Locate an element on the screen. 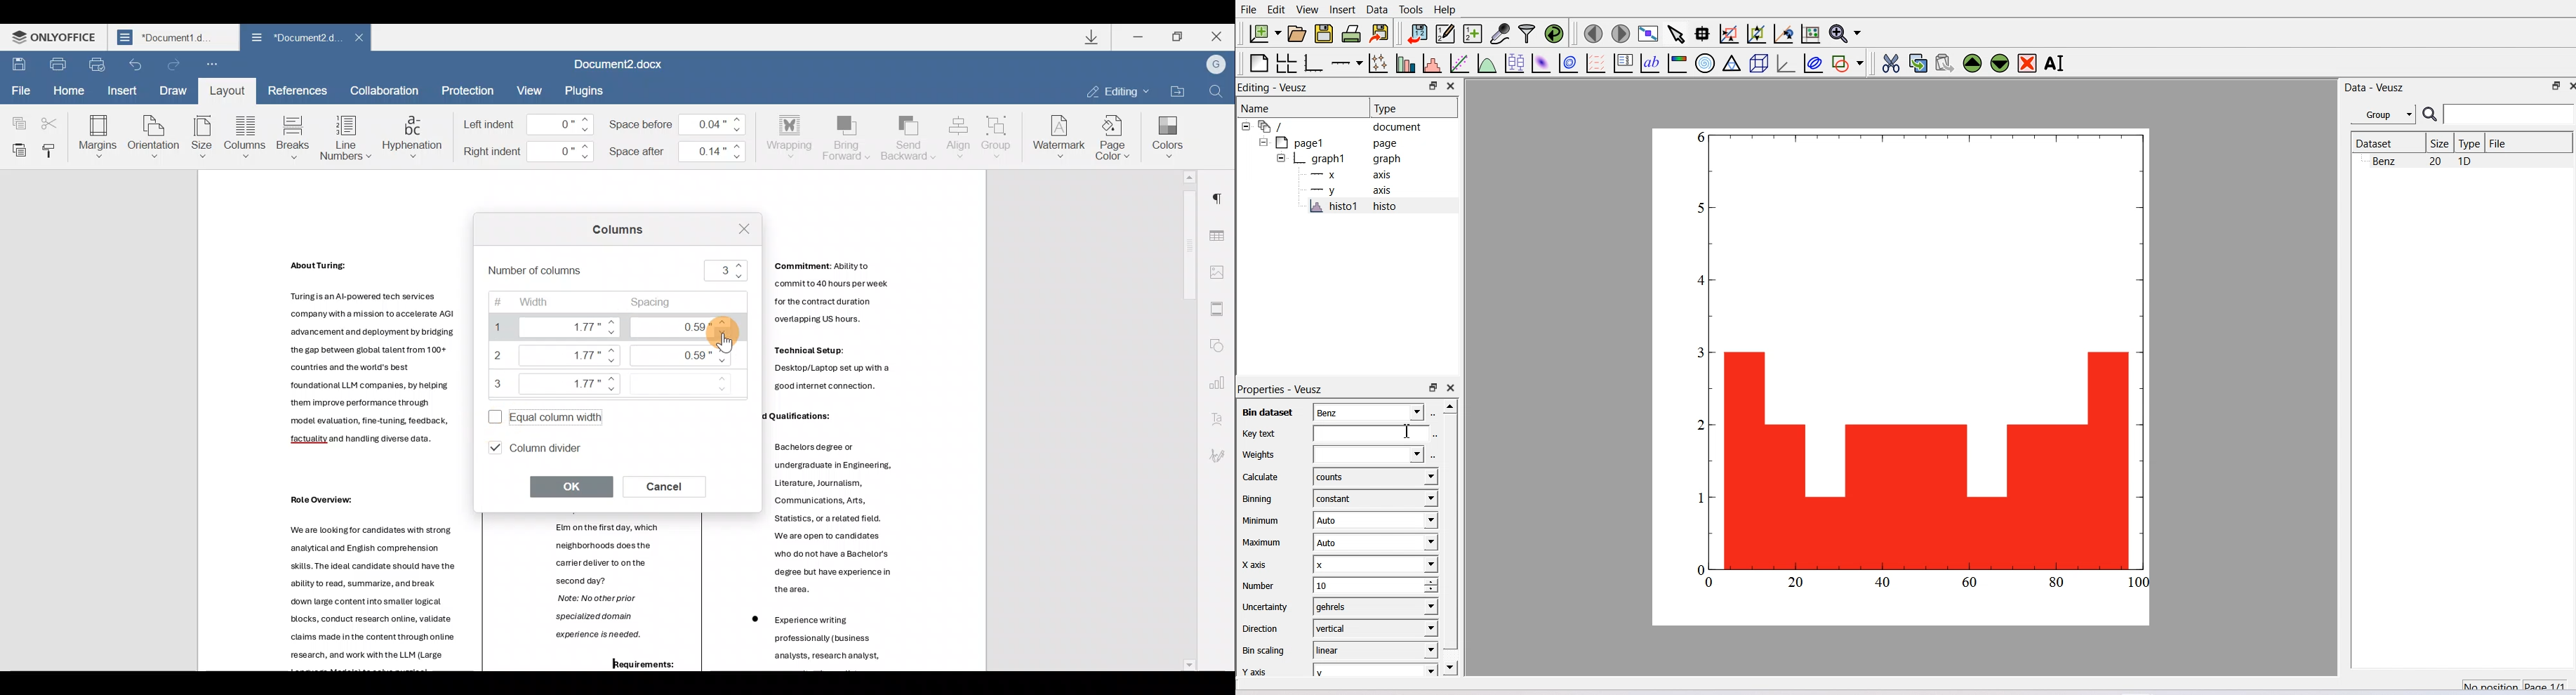  Document2.d is located at coordinates (295, 41).